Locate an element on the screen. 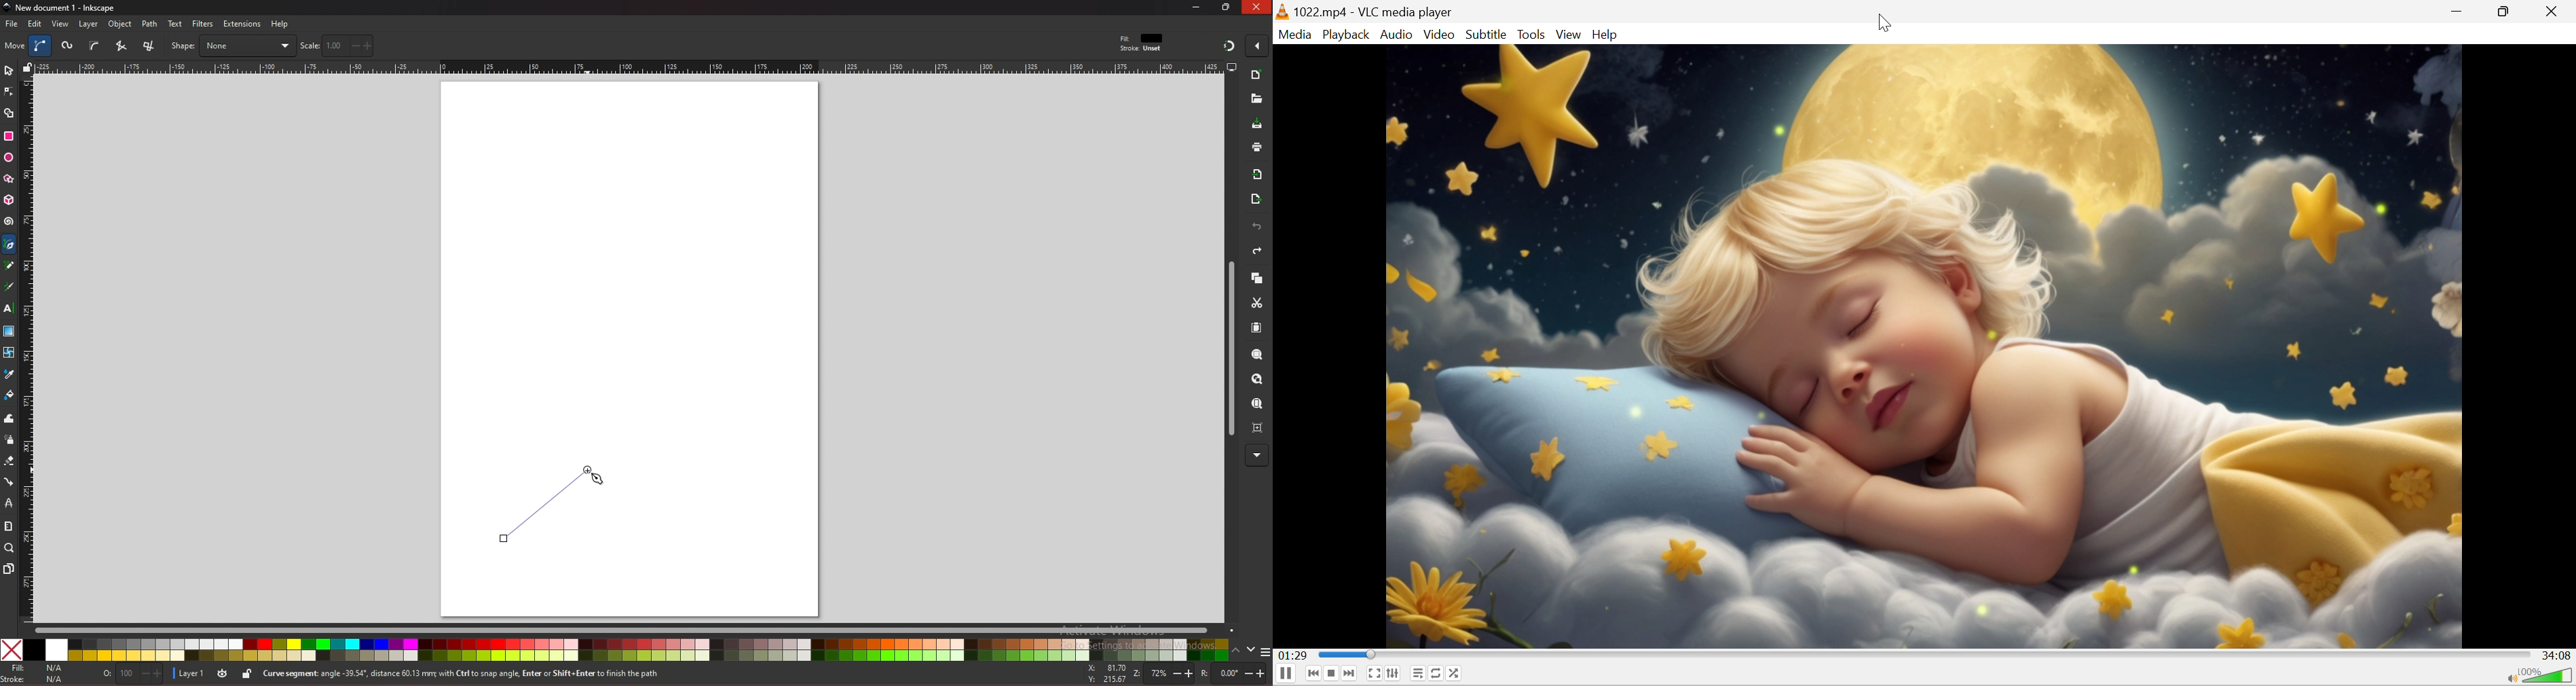 The width and height of the screenshot is (2576, 700). mesh is located at coordinates (8, 352).